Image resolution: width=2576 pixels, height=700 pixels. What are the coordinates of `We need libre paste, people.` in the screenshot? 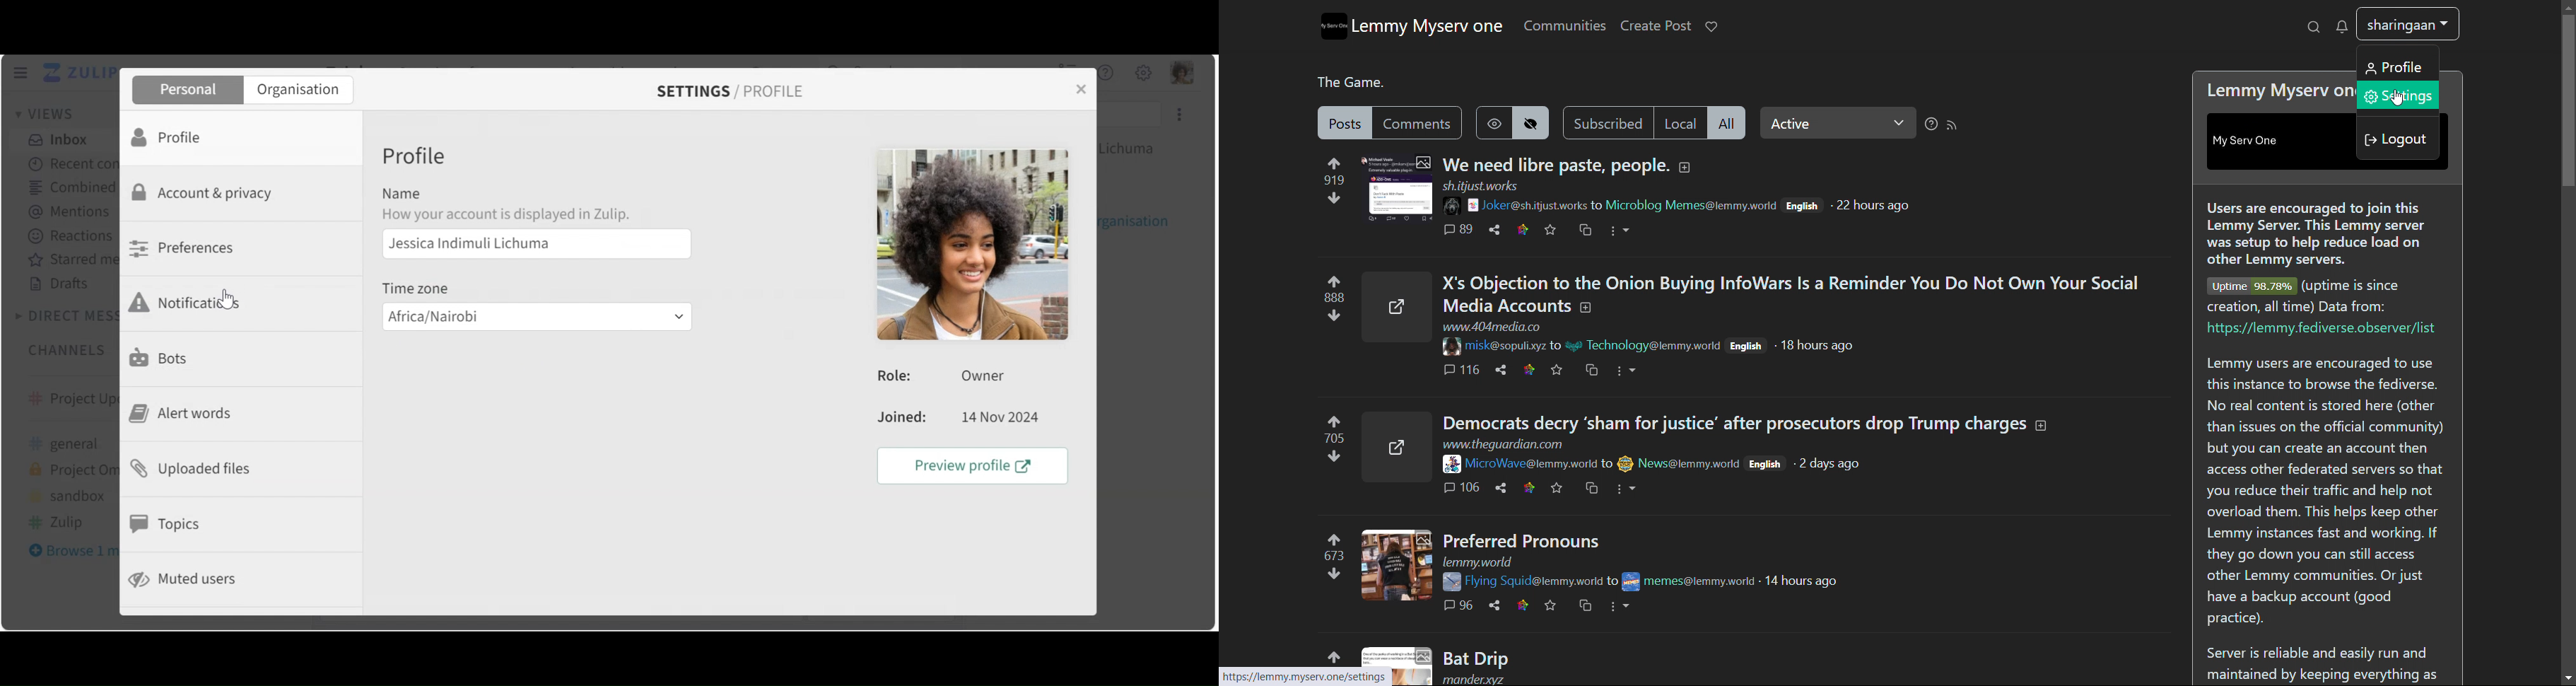 It's located at (1554, 165).